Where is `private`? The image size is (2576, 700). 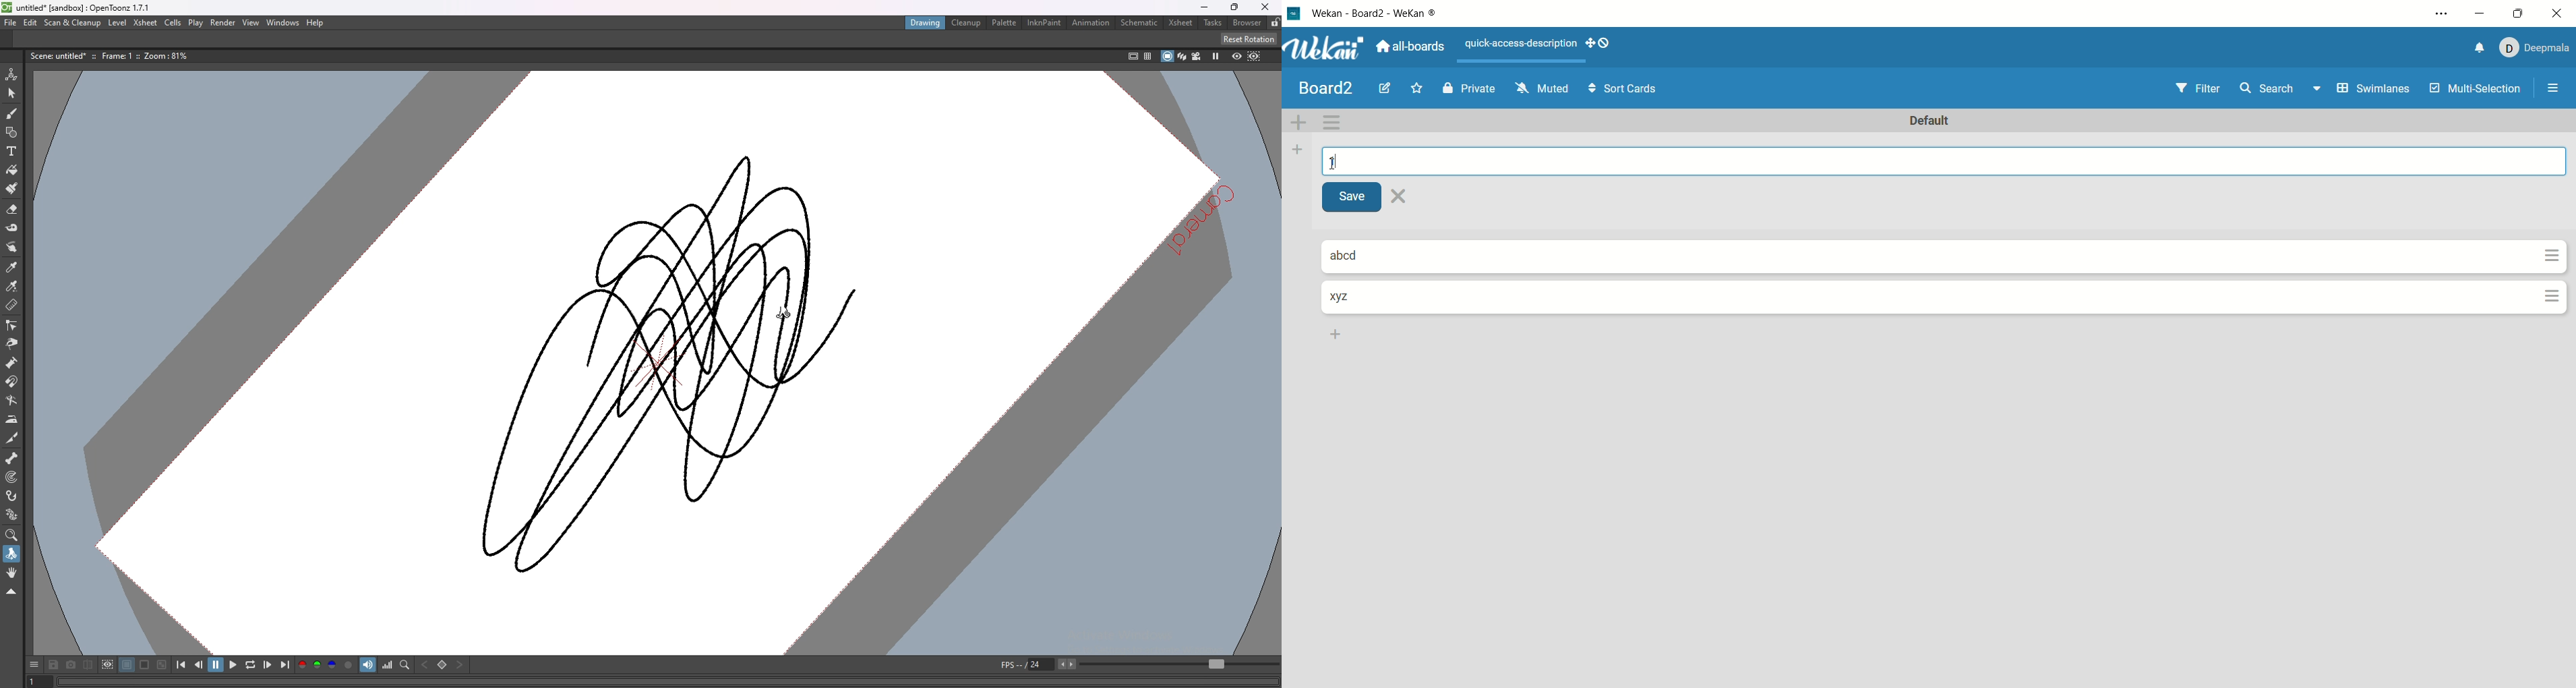 private is located at coordinates (1470, 88).